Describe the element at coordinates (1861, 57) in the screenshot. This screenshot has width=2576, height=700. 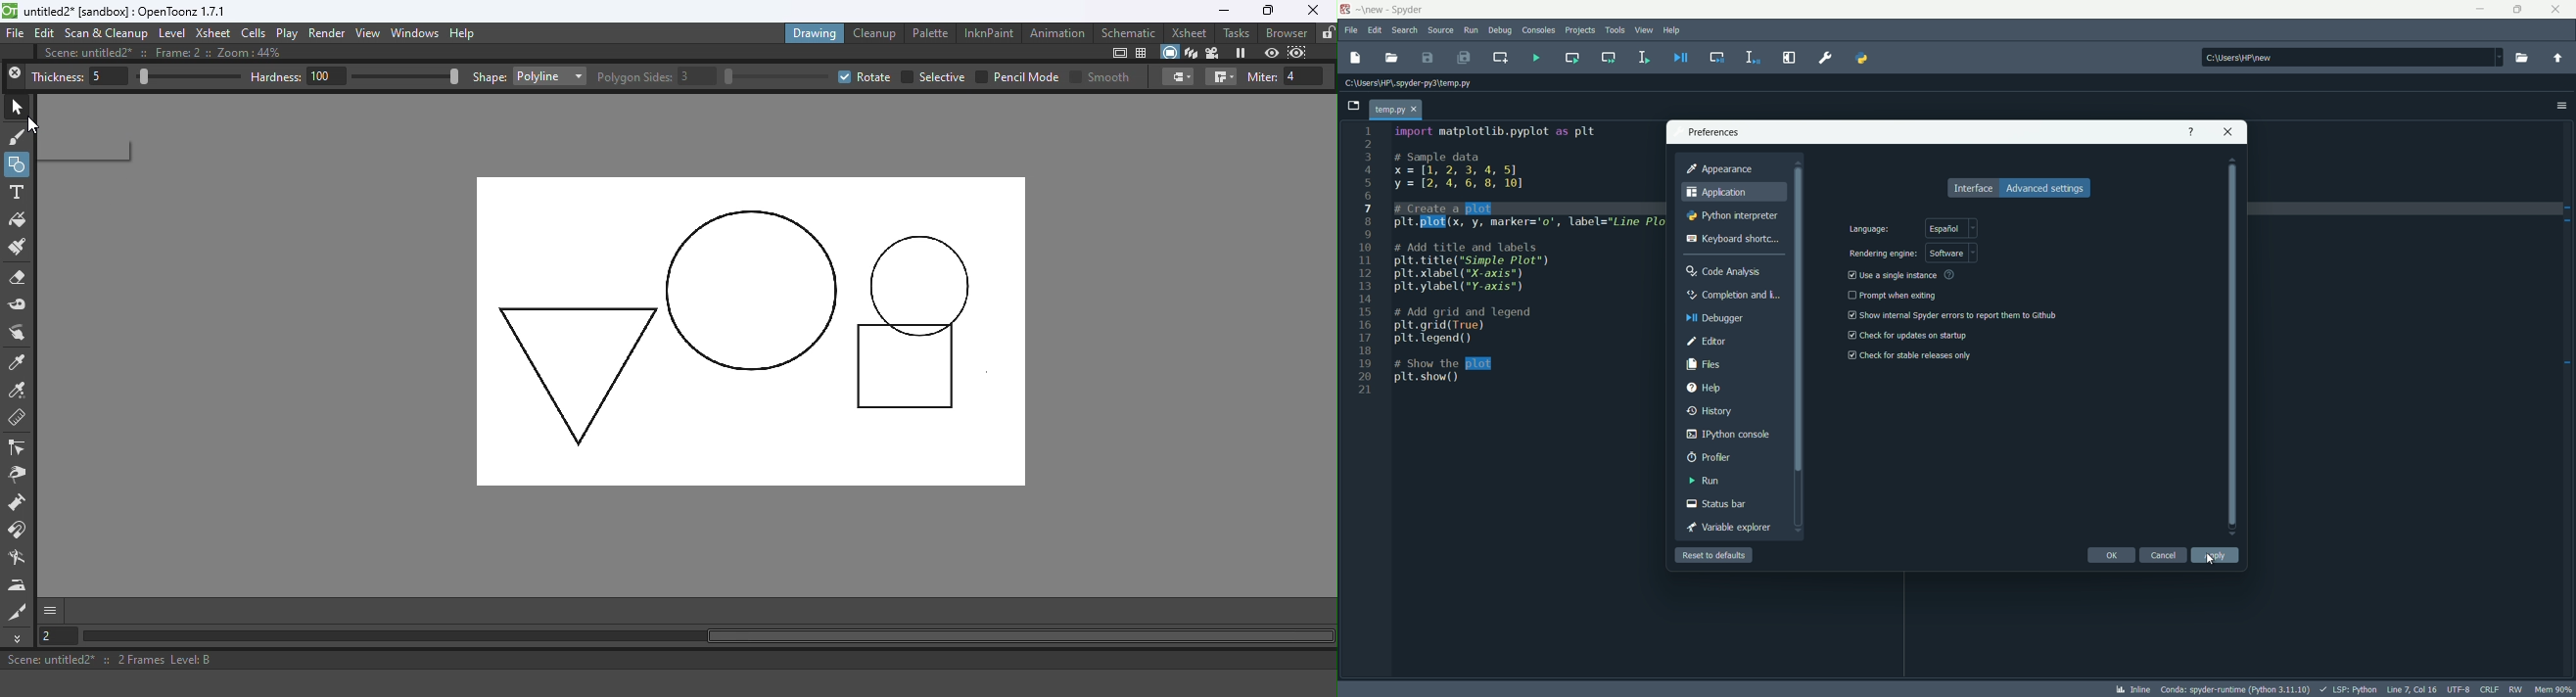
I see `pythonpath manager` at that location.